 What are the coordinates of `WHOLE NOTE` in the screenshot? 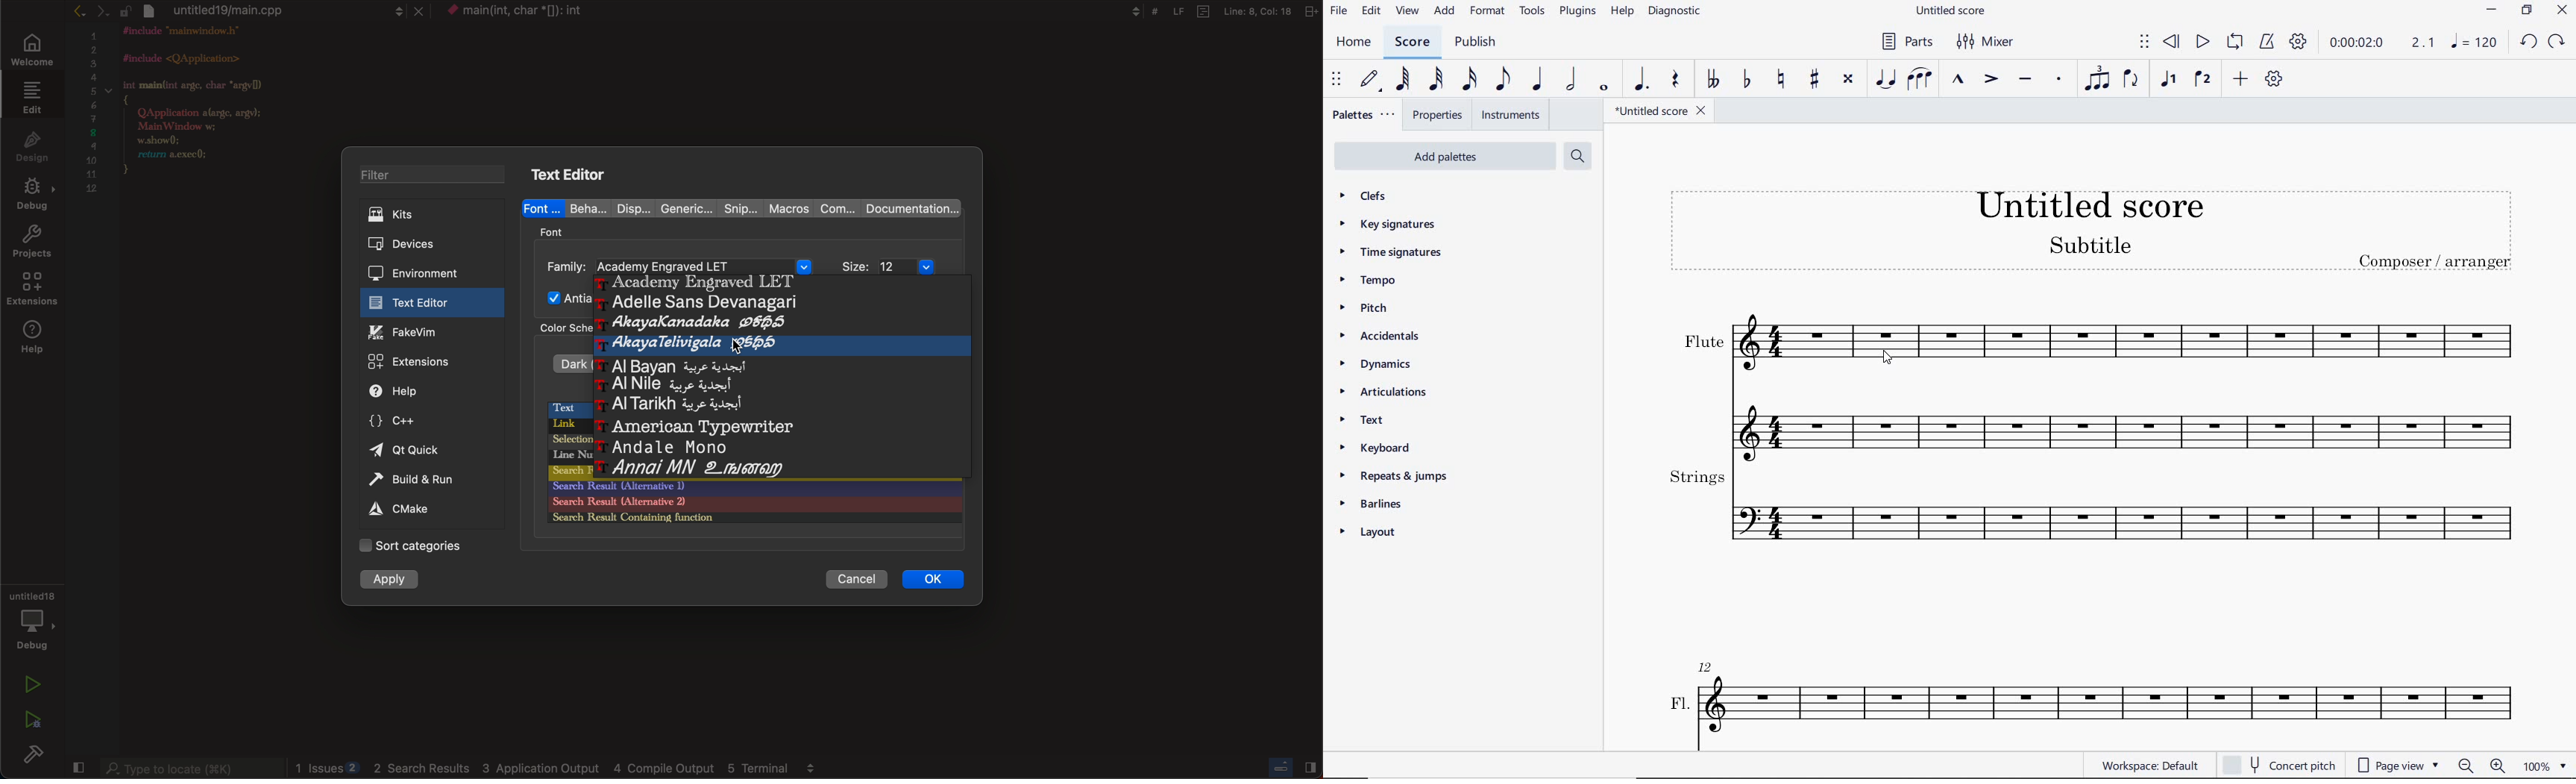 It's located at (1603, 89).